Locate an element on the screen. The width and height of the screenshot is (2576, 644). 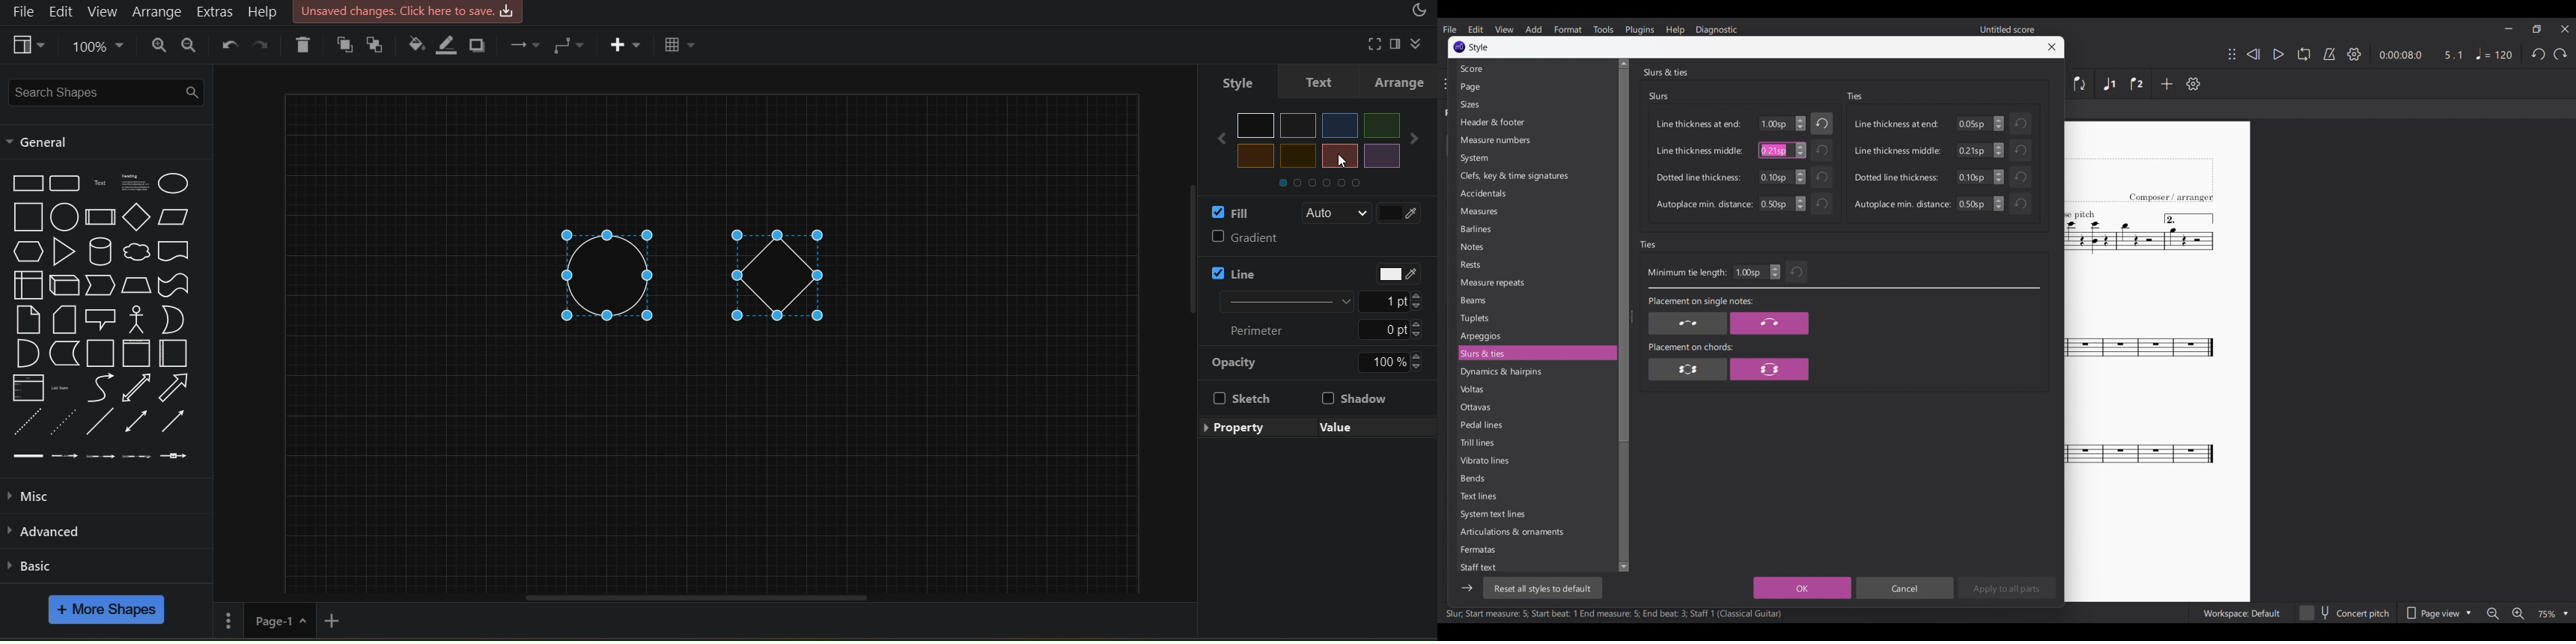
Rewind is located at coordinates (2253, 55).